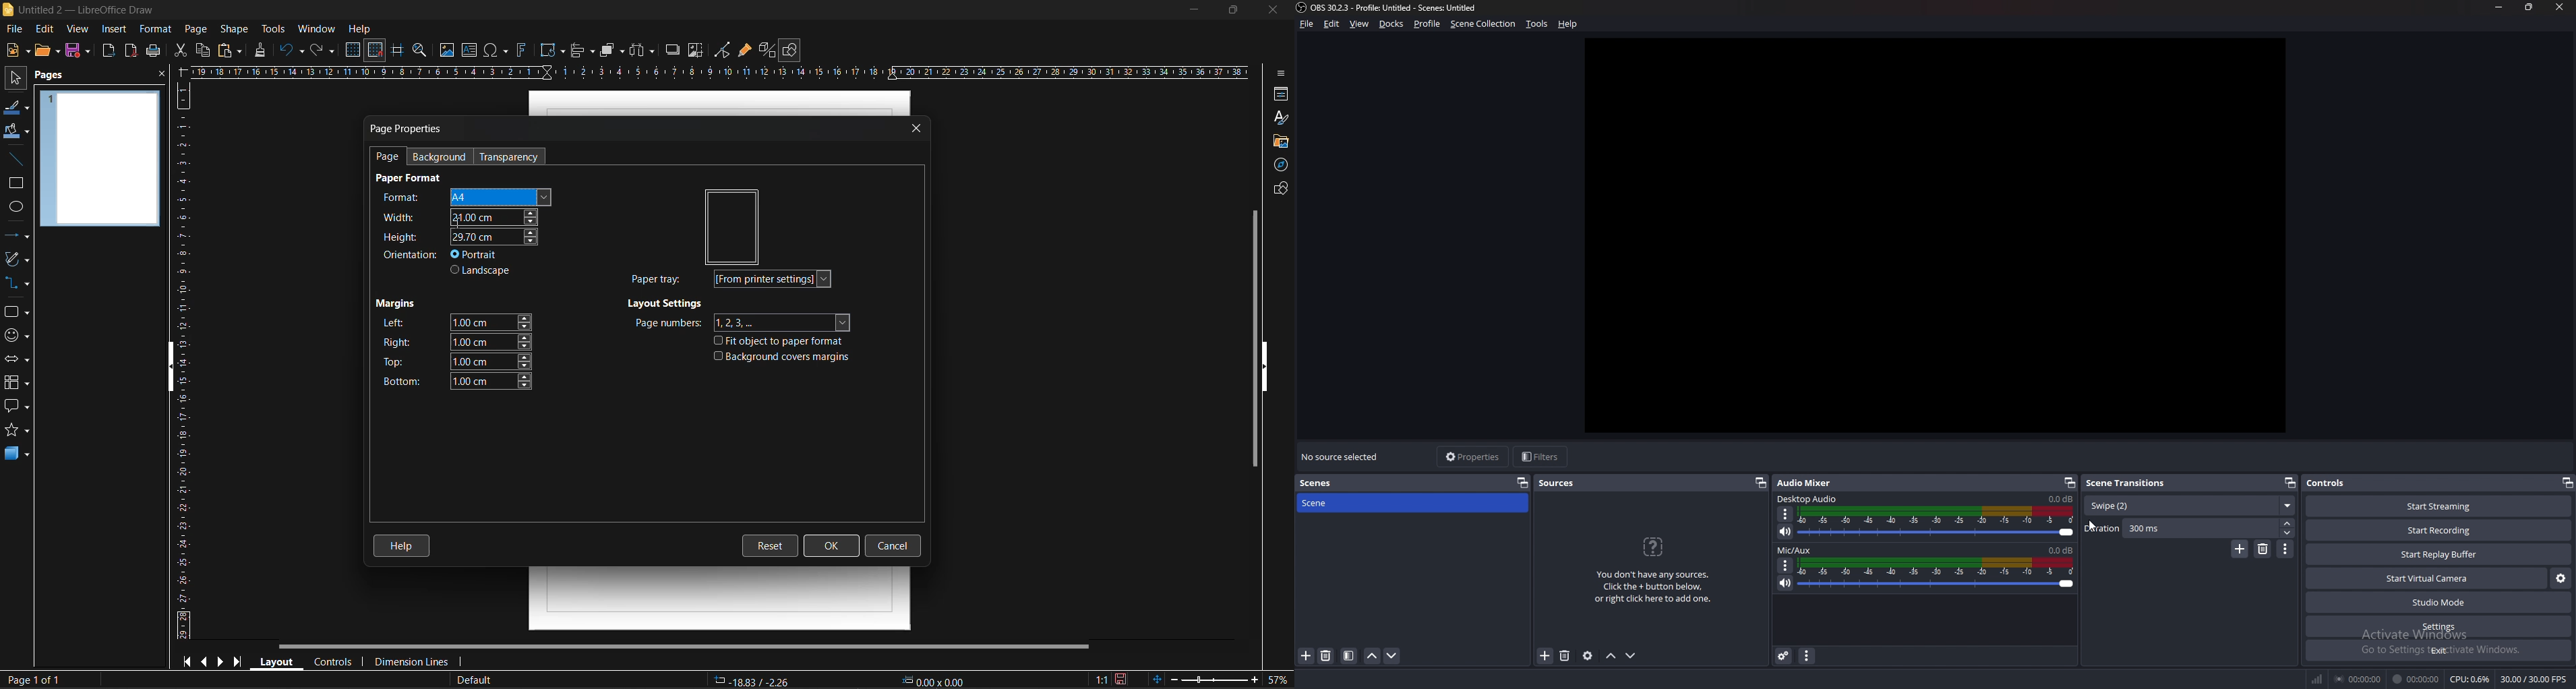 The image size is (2576, 700). I want to click on open, so click(47, 51).